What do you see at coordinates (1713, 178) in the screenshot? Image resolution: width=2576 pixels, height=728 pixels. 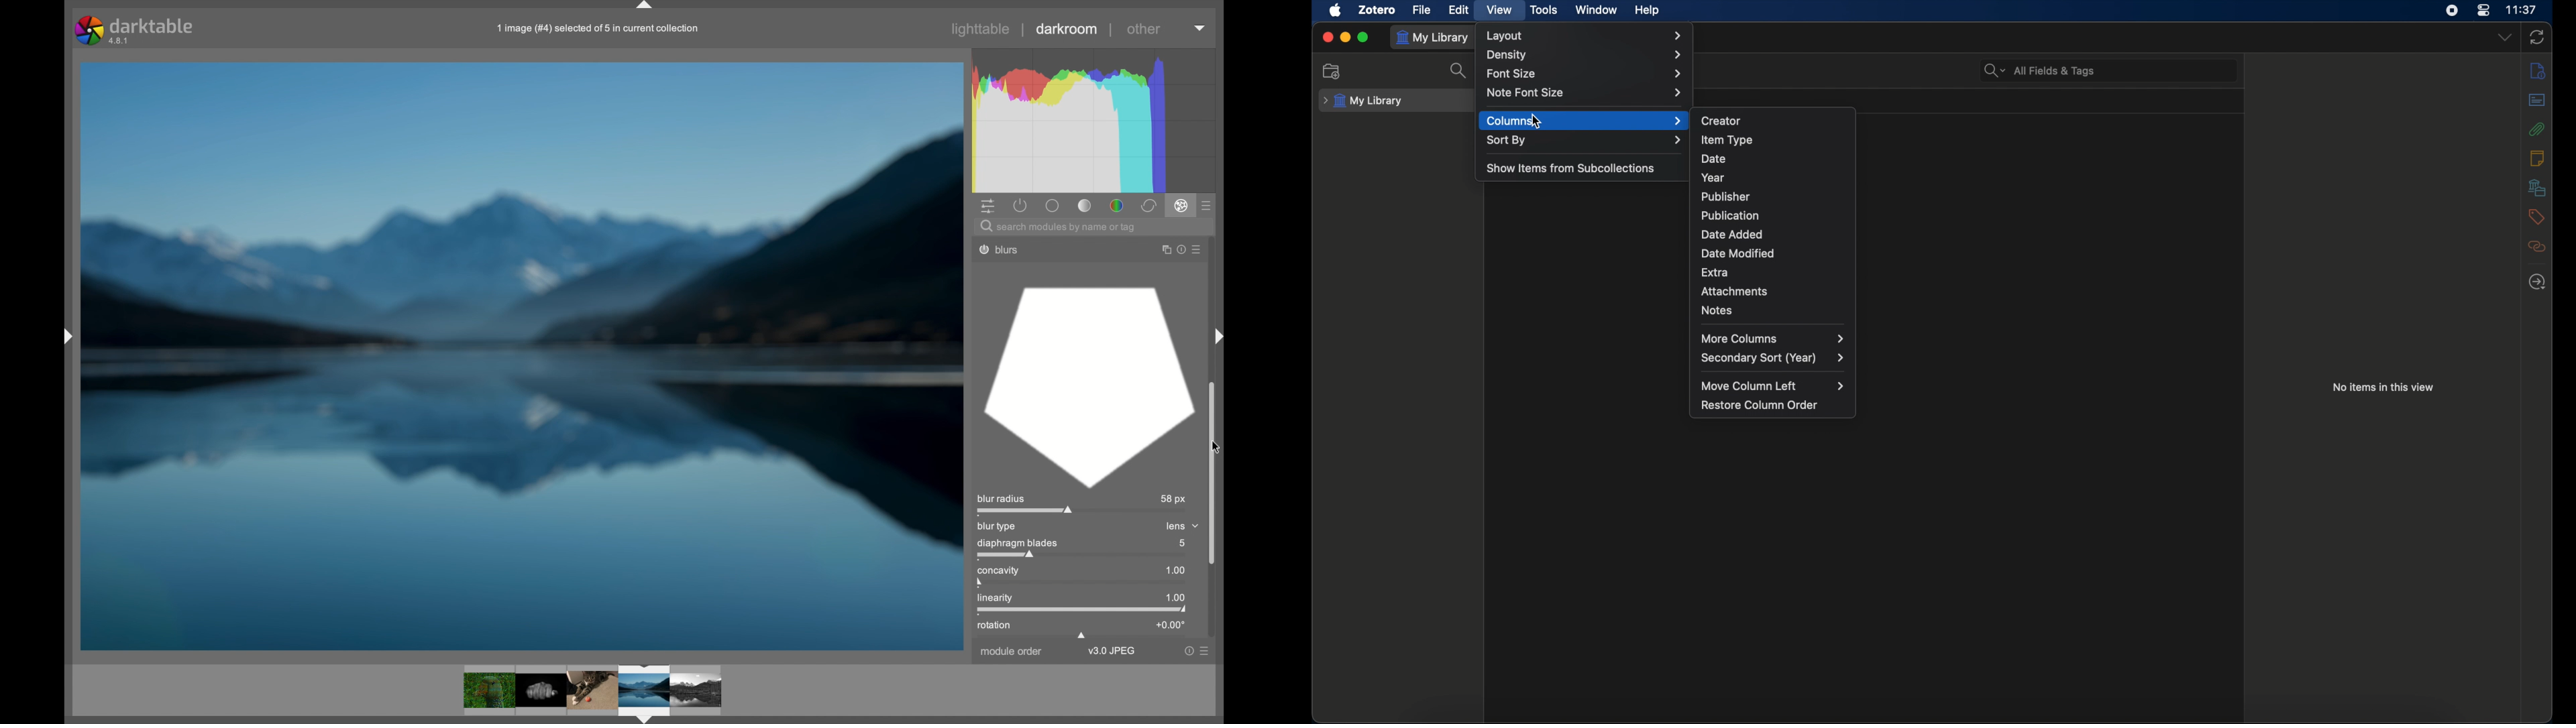 I see `year` at bounding box center [1713, 178].